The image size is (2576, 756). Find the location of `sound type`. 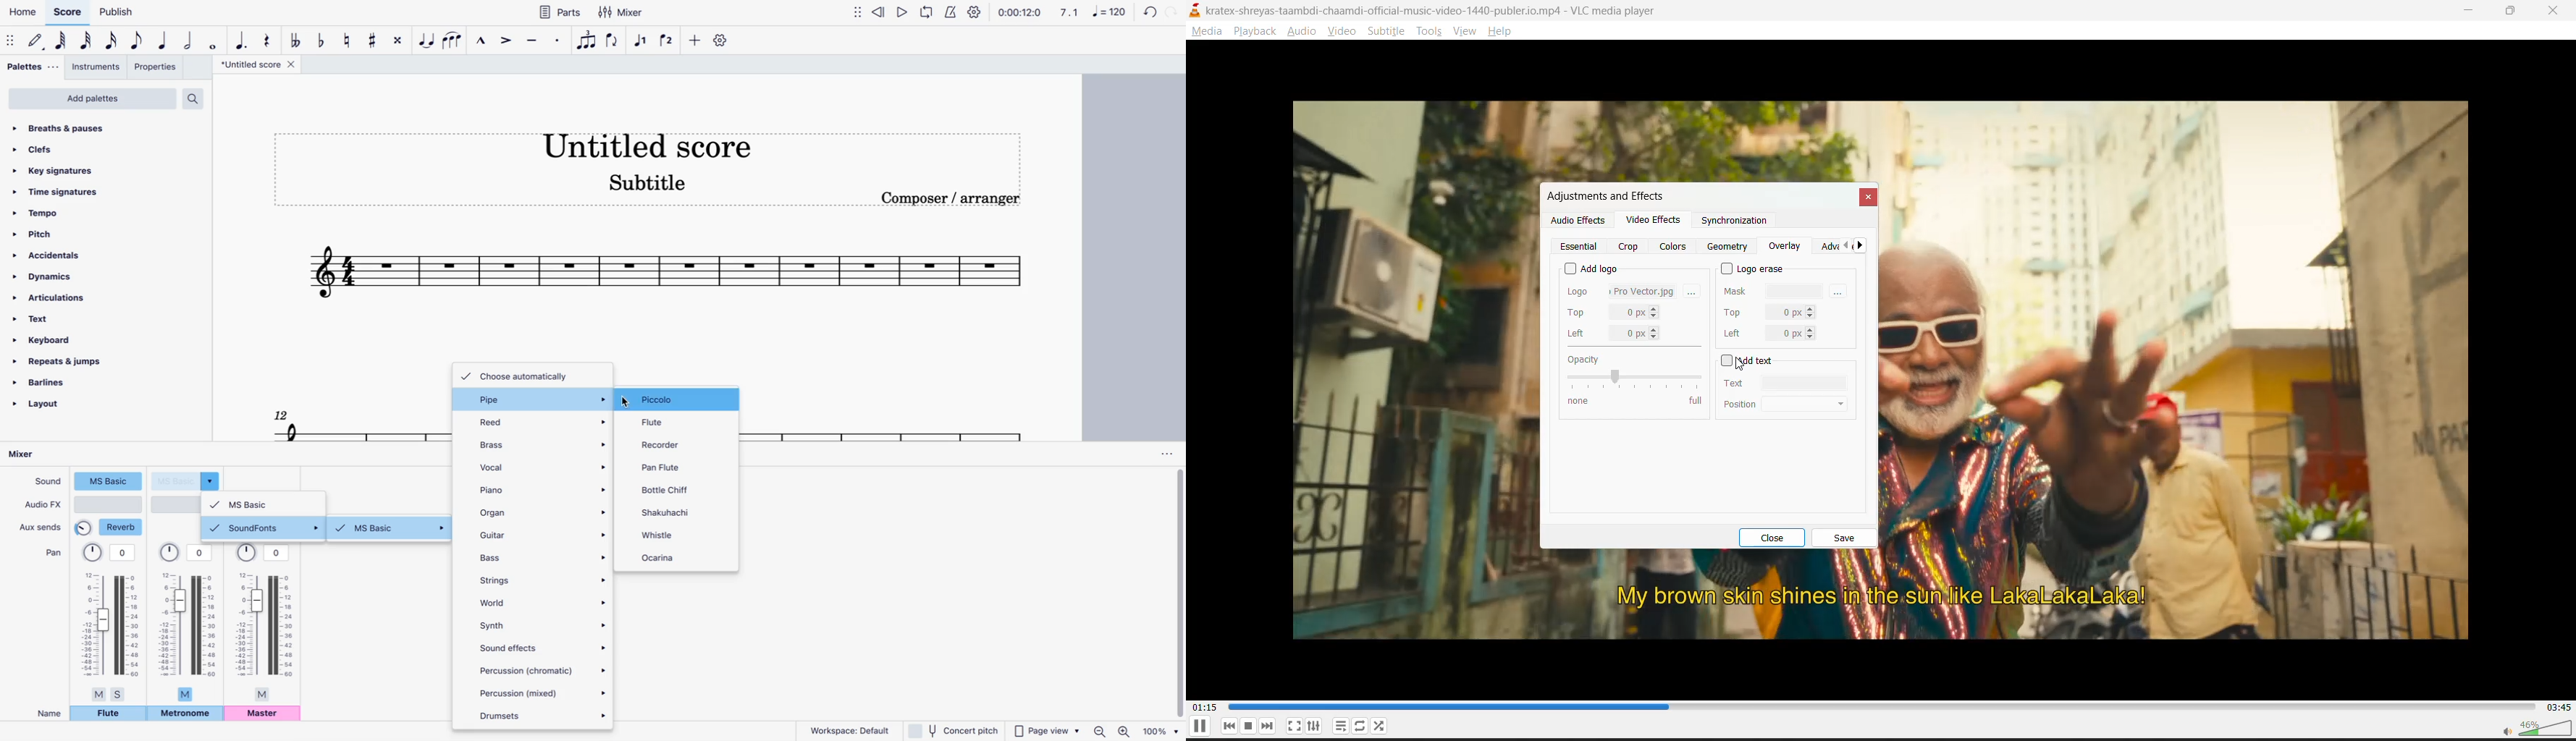

sound type is located at coordinates (188, 480).